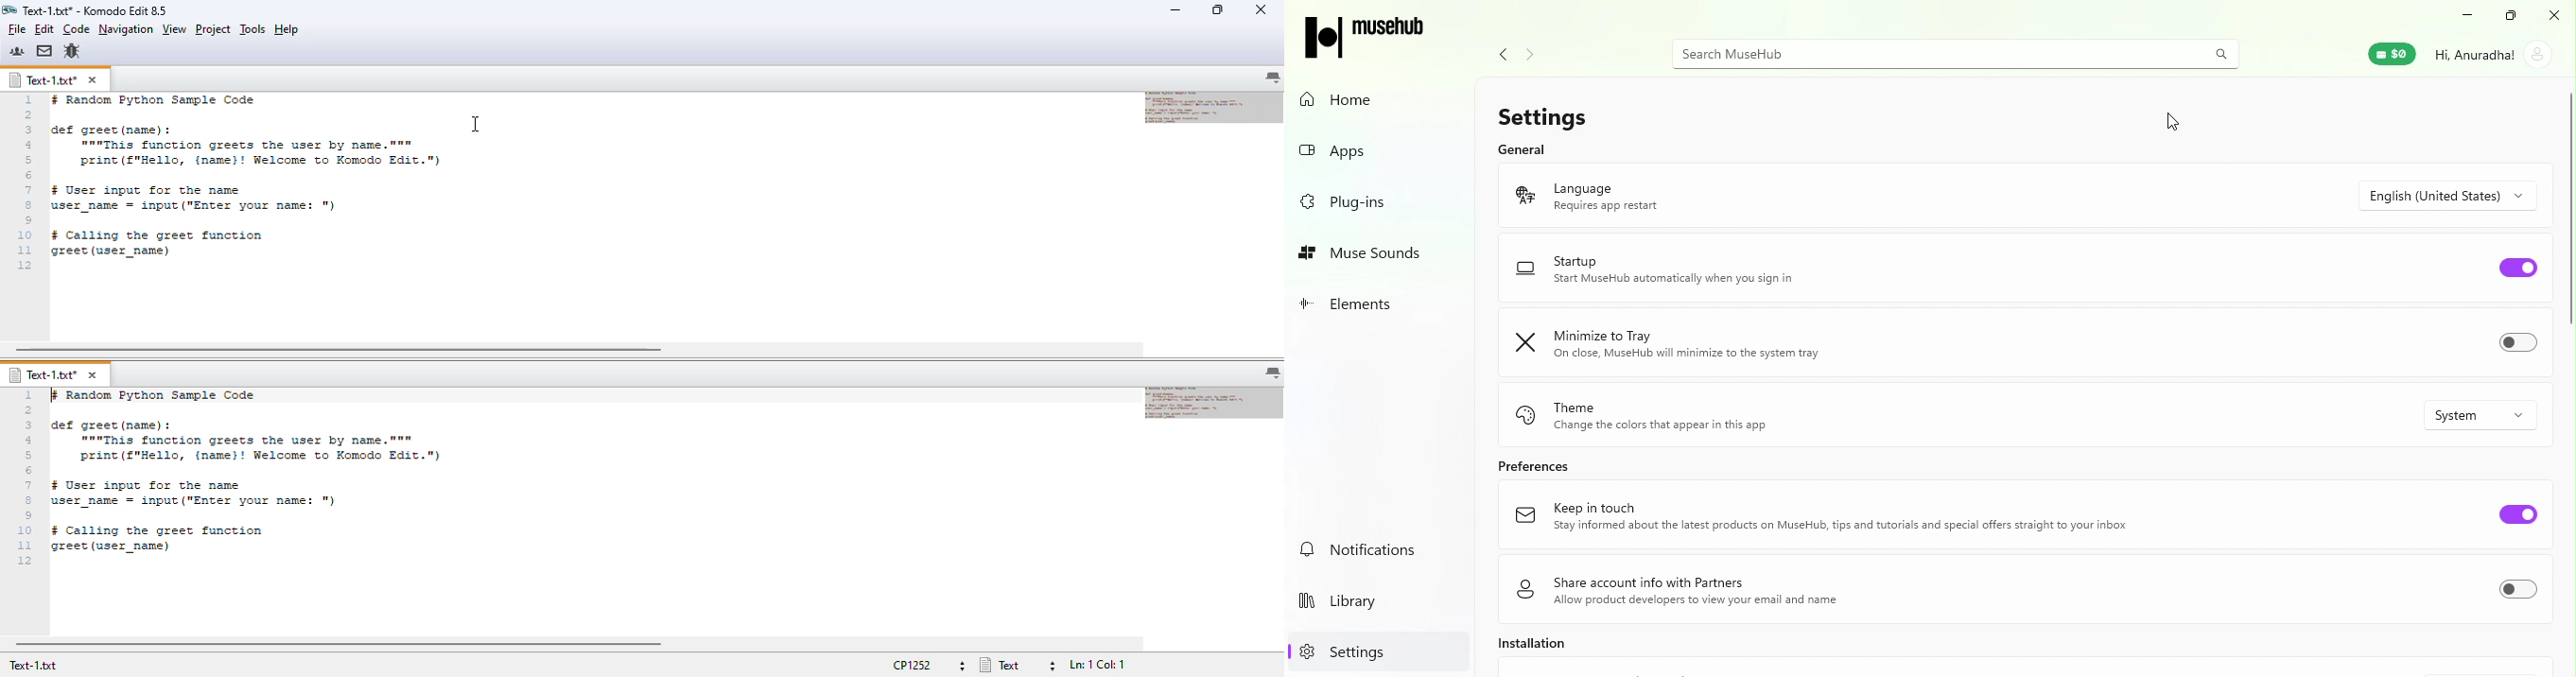 Image resolution: width=2576 pixels, height=700 pixels. I want to click on Installation, so click(1550, 649).